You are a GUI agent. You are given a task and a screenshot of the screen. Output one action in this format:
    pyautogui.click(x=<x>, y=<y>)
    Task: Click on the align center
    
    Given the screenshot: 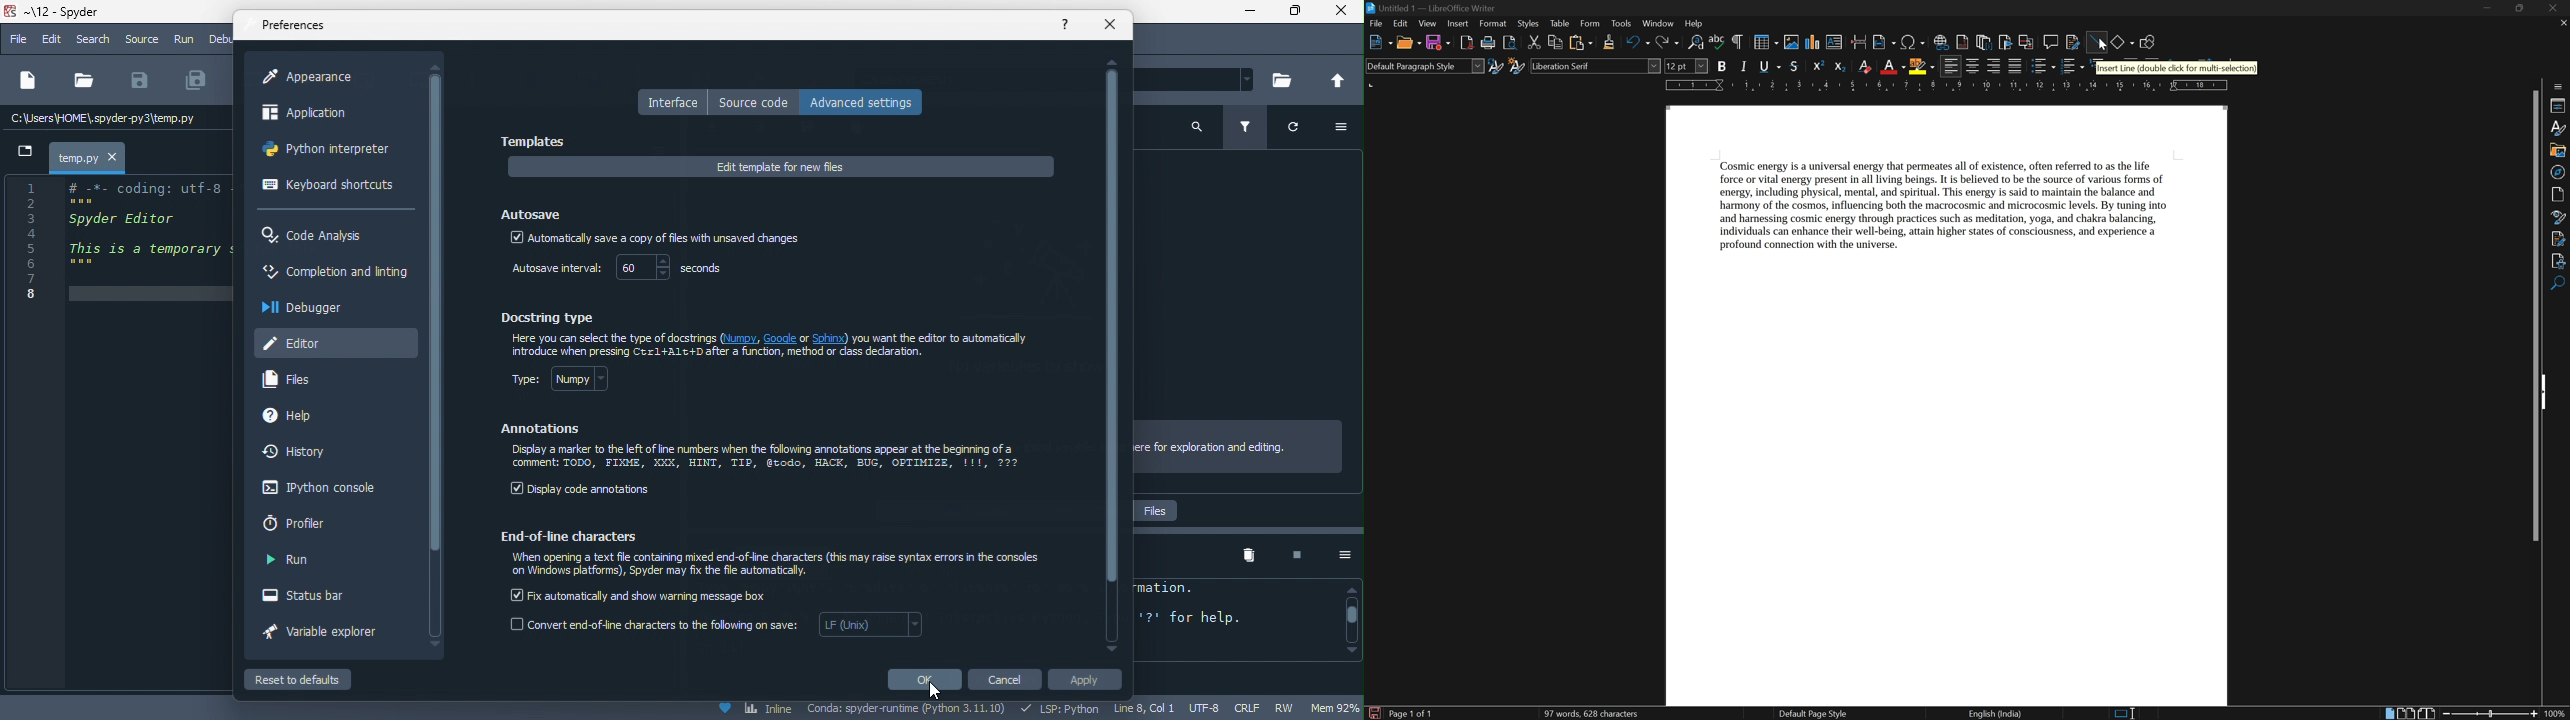 What is the action you would take?
    pyautogui.click(x=1972, y=67)
    